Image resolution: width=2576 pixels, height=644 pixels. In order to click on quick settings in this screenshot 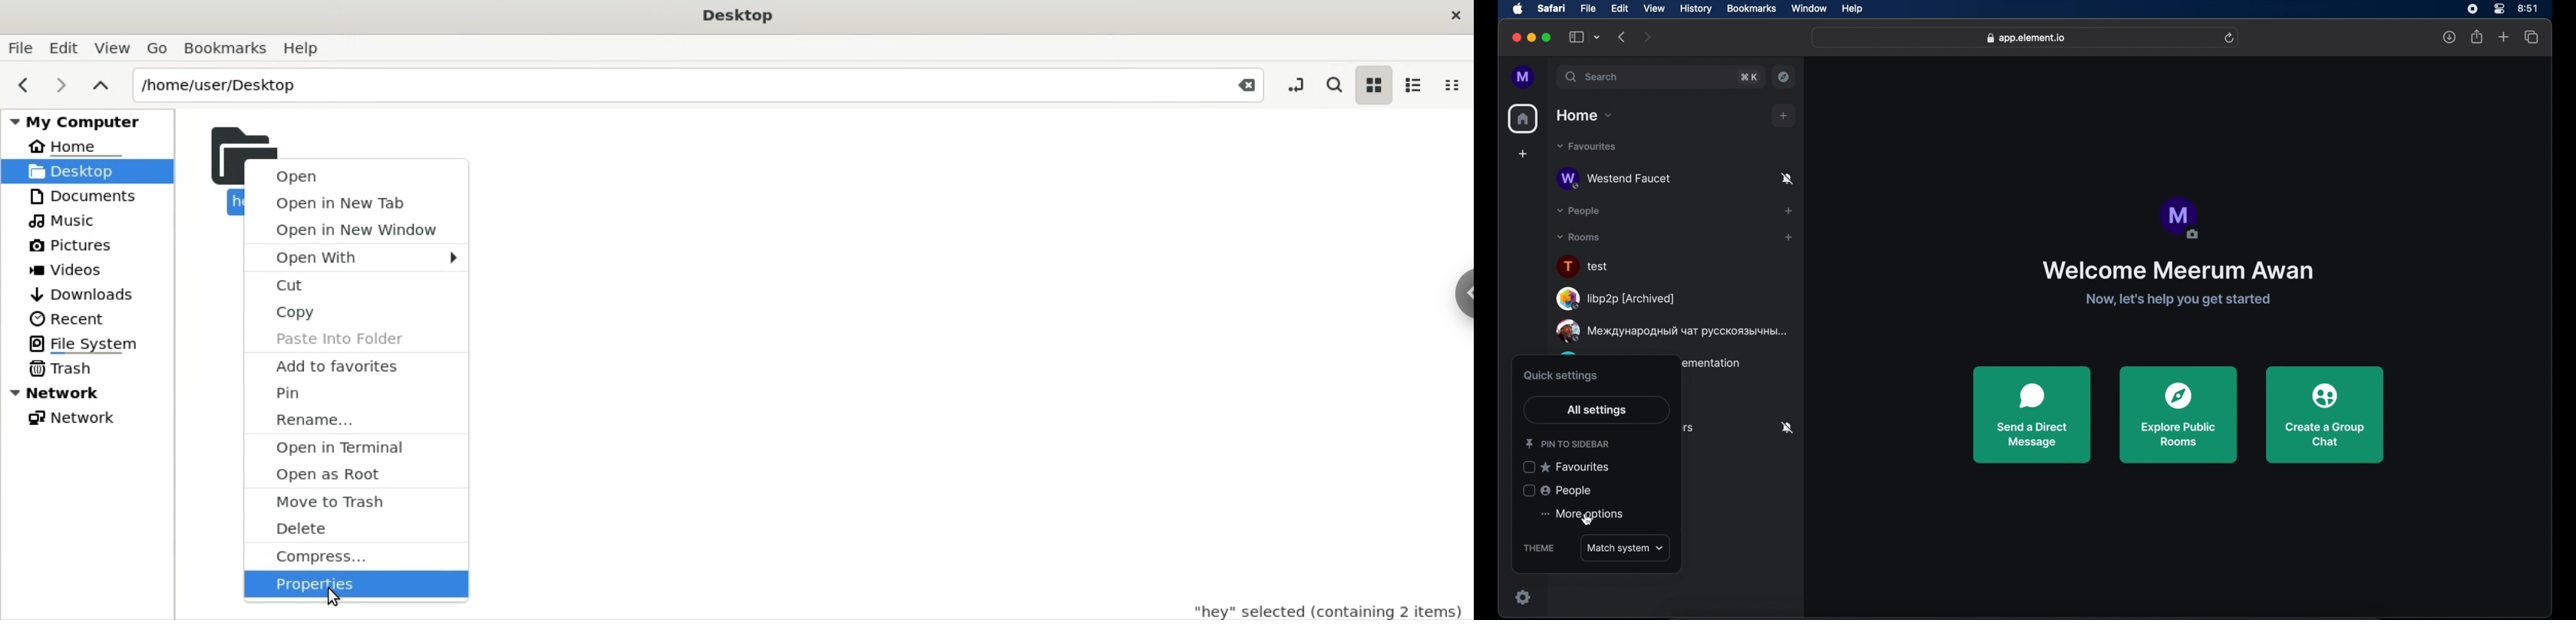, I will do `click(1562, 376)`.